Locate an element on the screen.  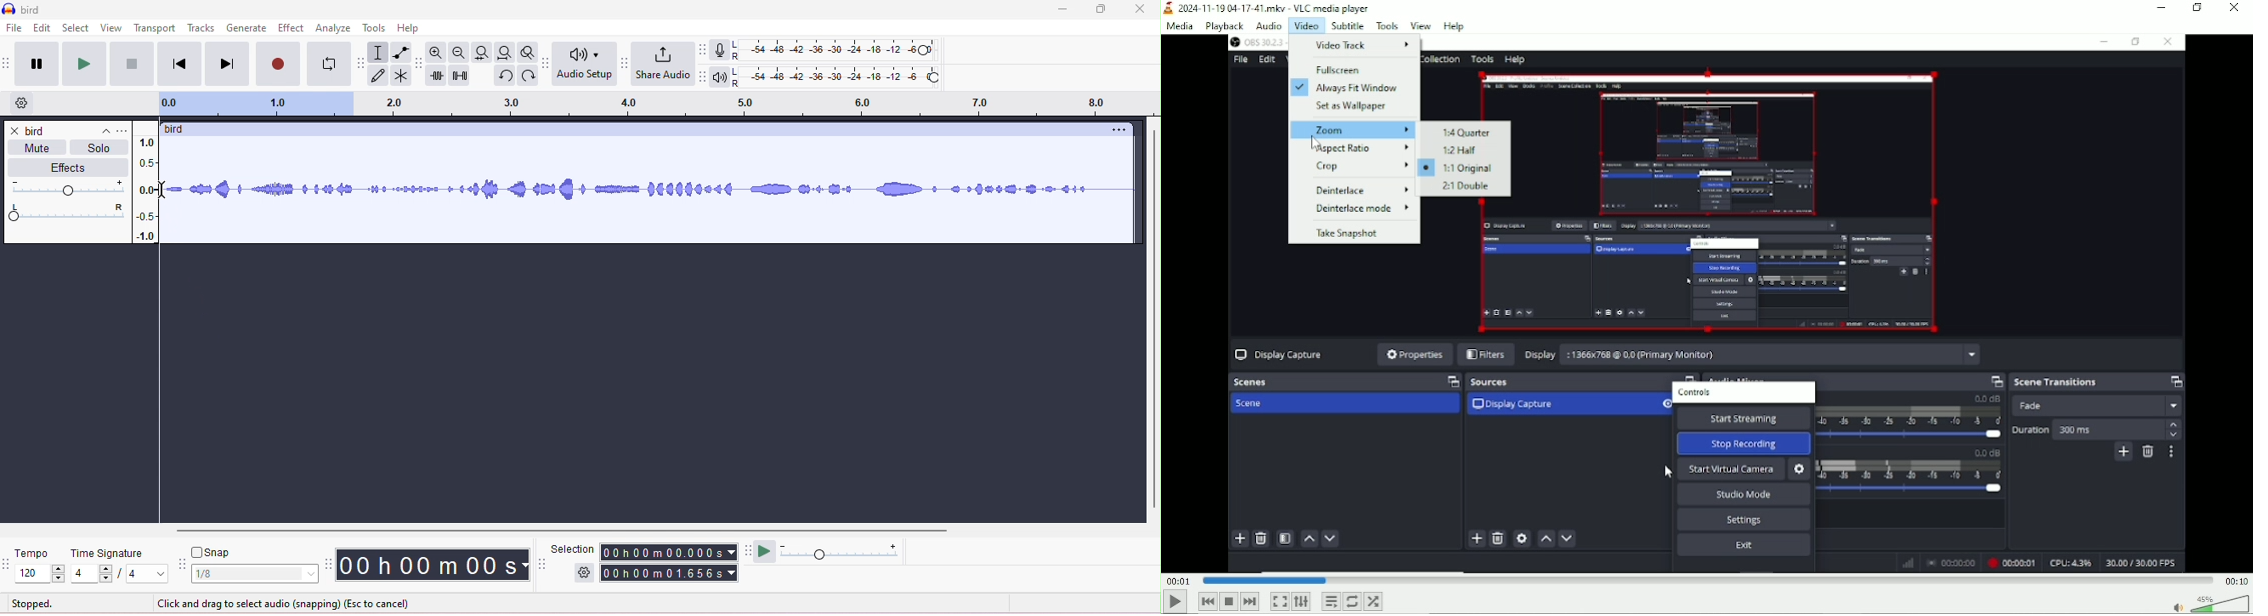
cursor is located at coordinates (165, 189).